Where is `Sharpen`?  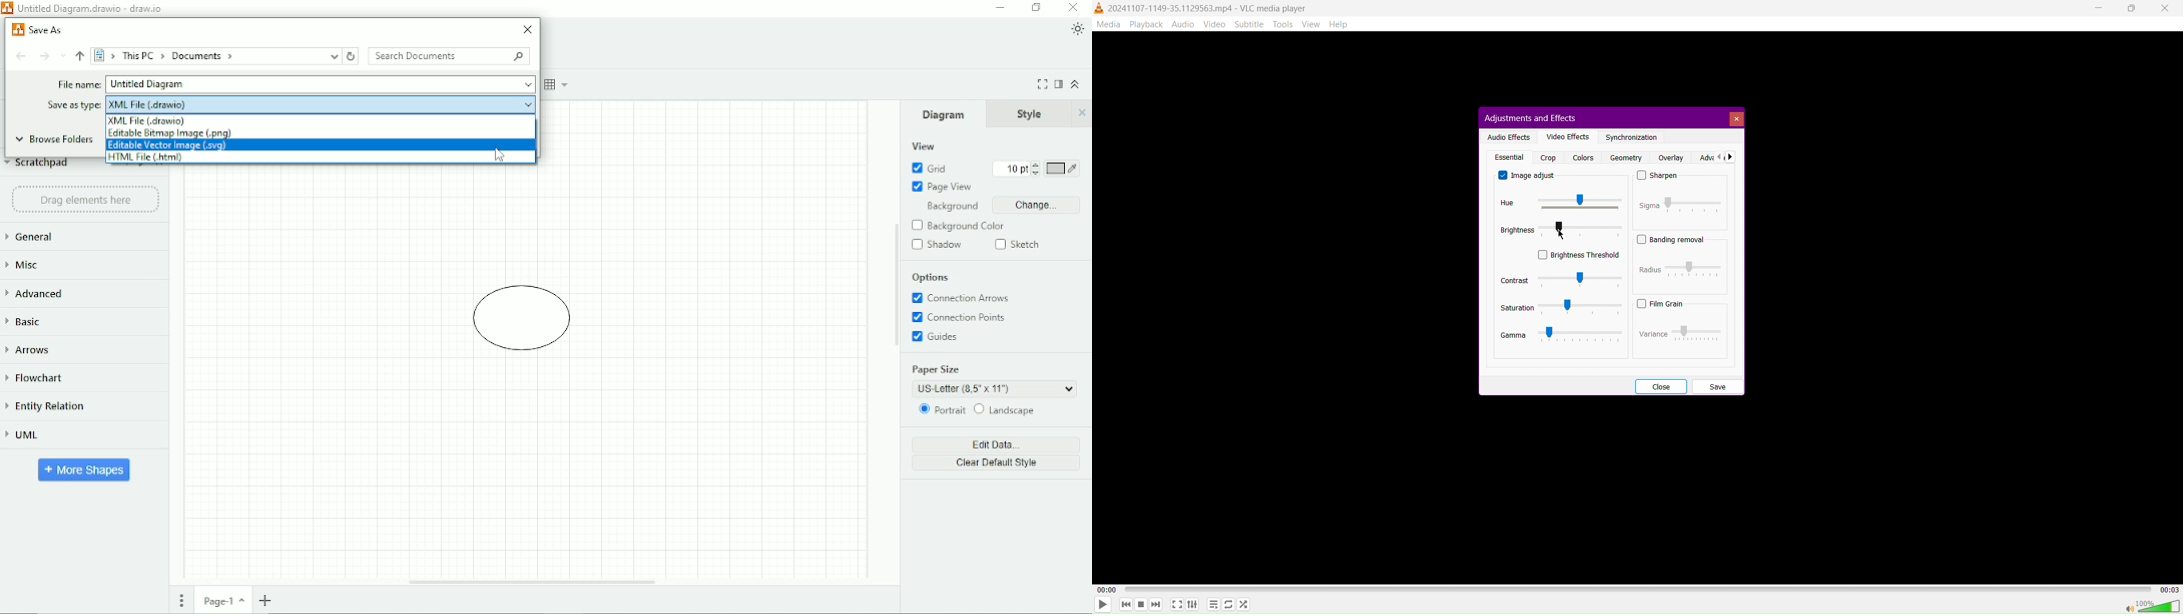
Sharpen is located at coordinates (1658, 177).